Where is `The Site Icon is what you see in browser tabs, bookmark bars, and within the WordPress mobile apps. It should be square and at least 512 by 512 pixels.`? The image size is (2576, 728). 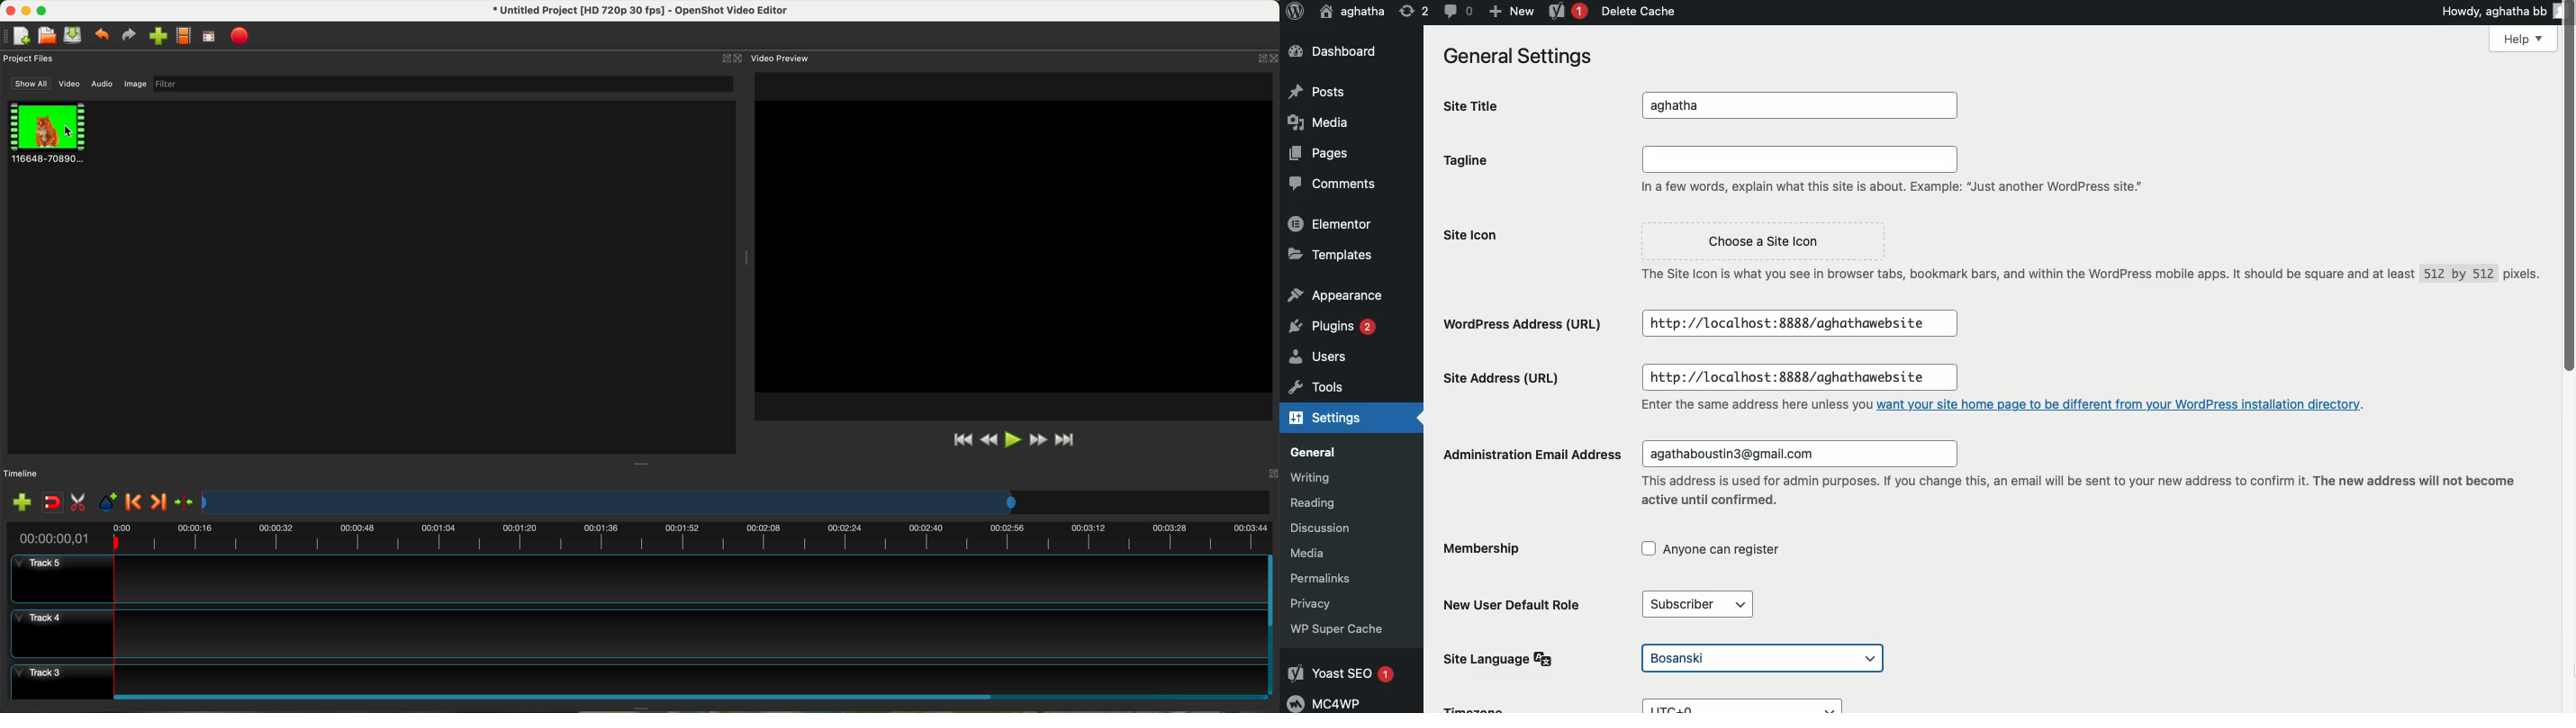 The Site Icon is what you see in browser tabs, bookmark bars, and within the WordPress mobile apps. It should be square and at least 512 by 512 pixels. is located at coordinates (2084, 280).